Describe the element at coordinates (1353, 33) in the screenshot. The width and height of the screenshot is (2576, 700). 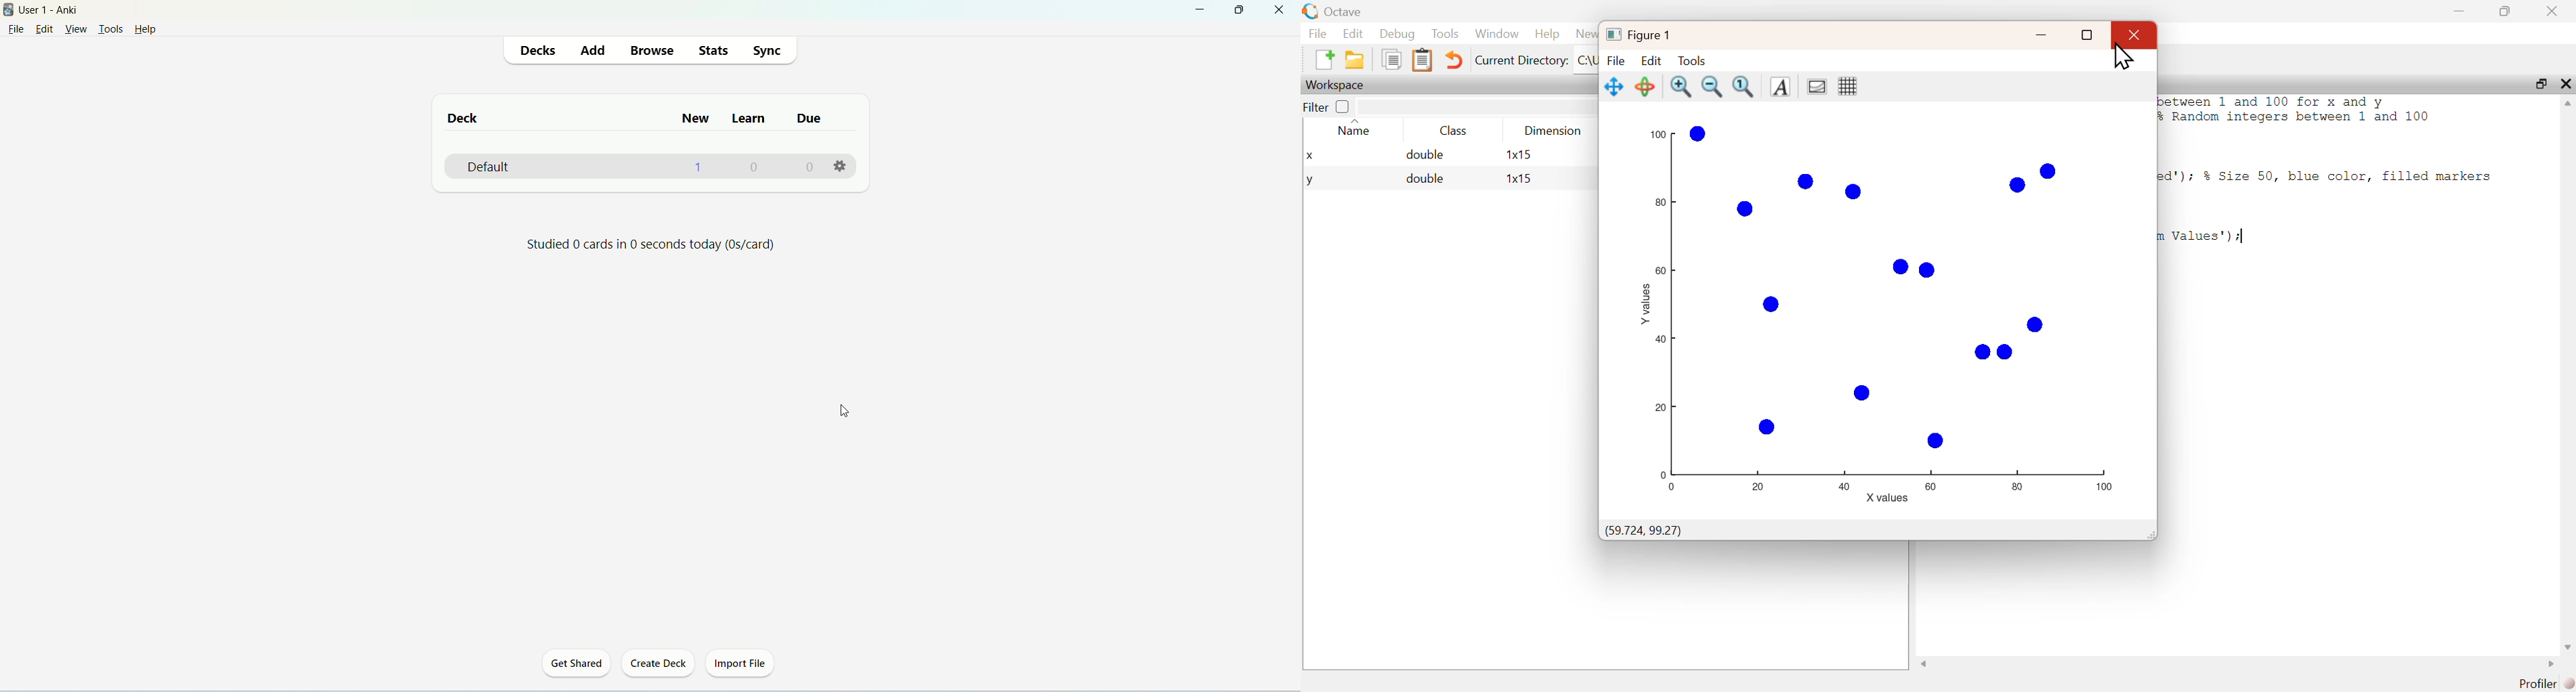
I see `Edit` at that location.